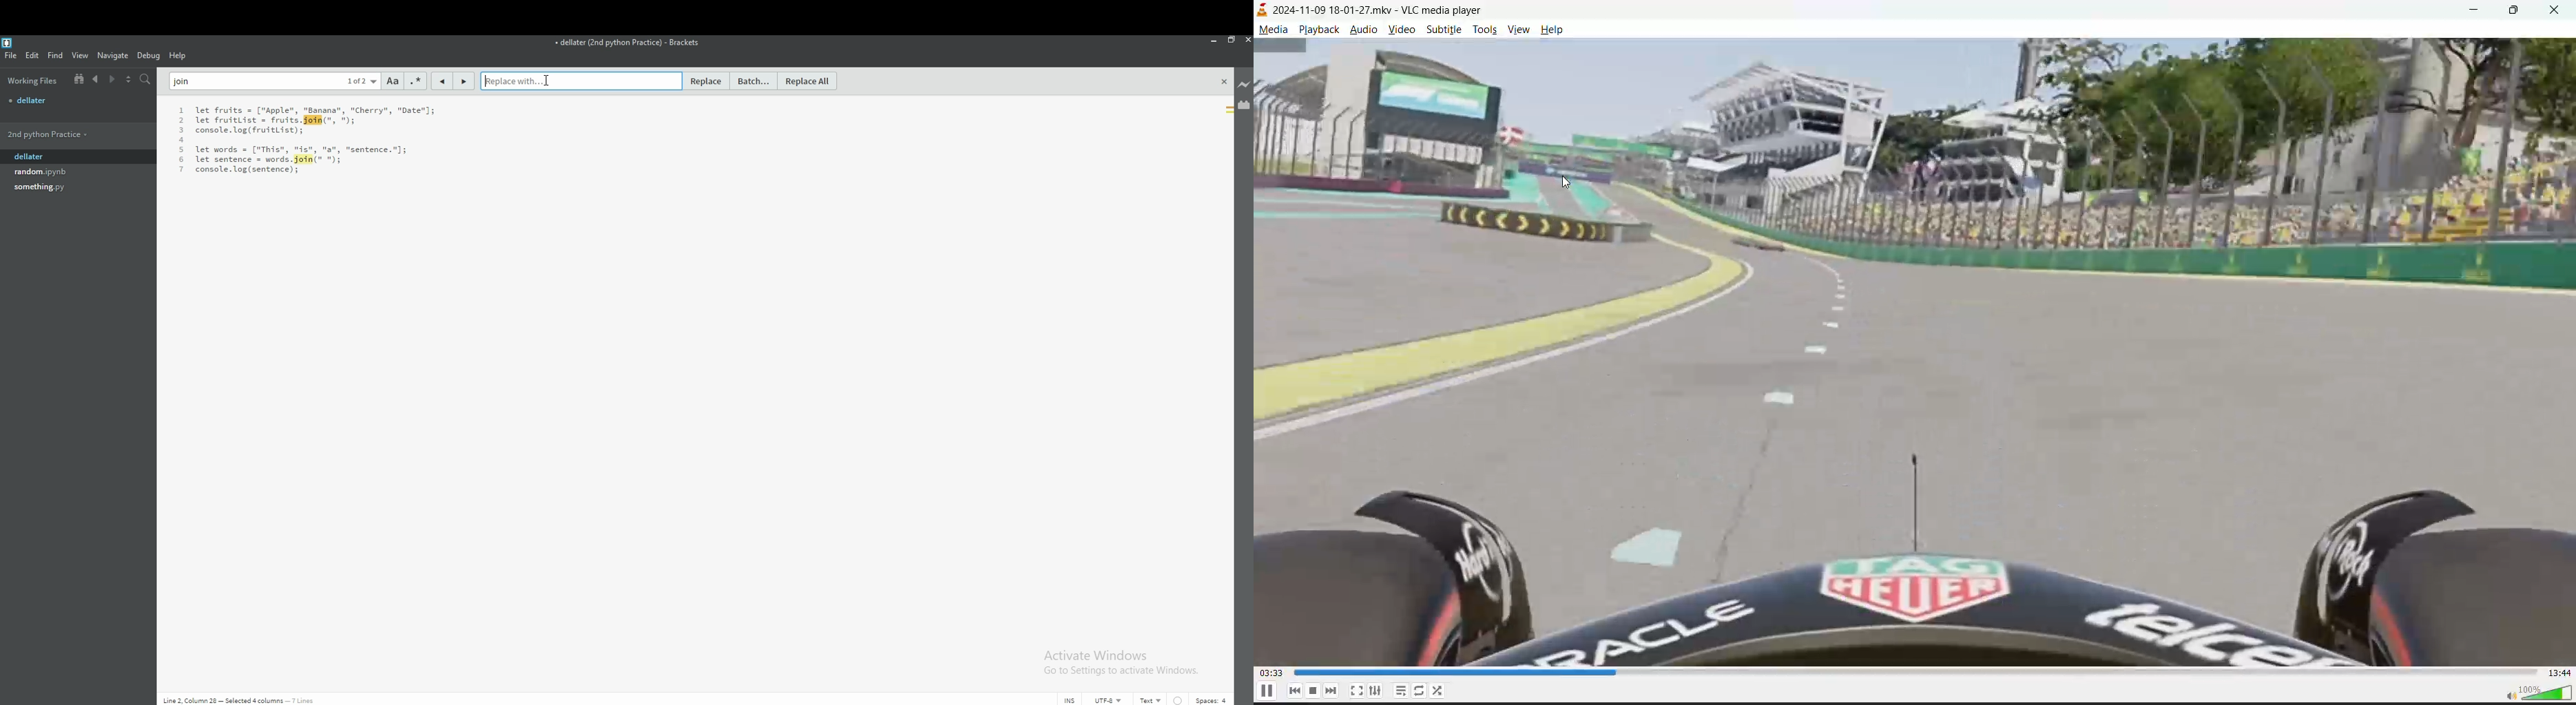 The height and width of the screenshot is (728, 2576). Describe the element at coordinates (112, 80) in the screenshot. I see `next` at that location.